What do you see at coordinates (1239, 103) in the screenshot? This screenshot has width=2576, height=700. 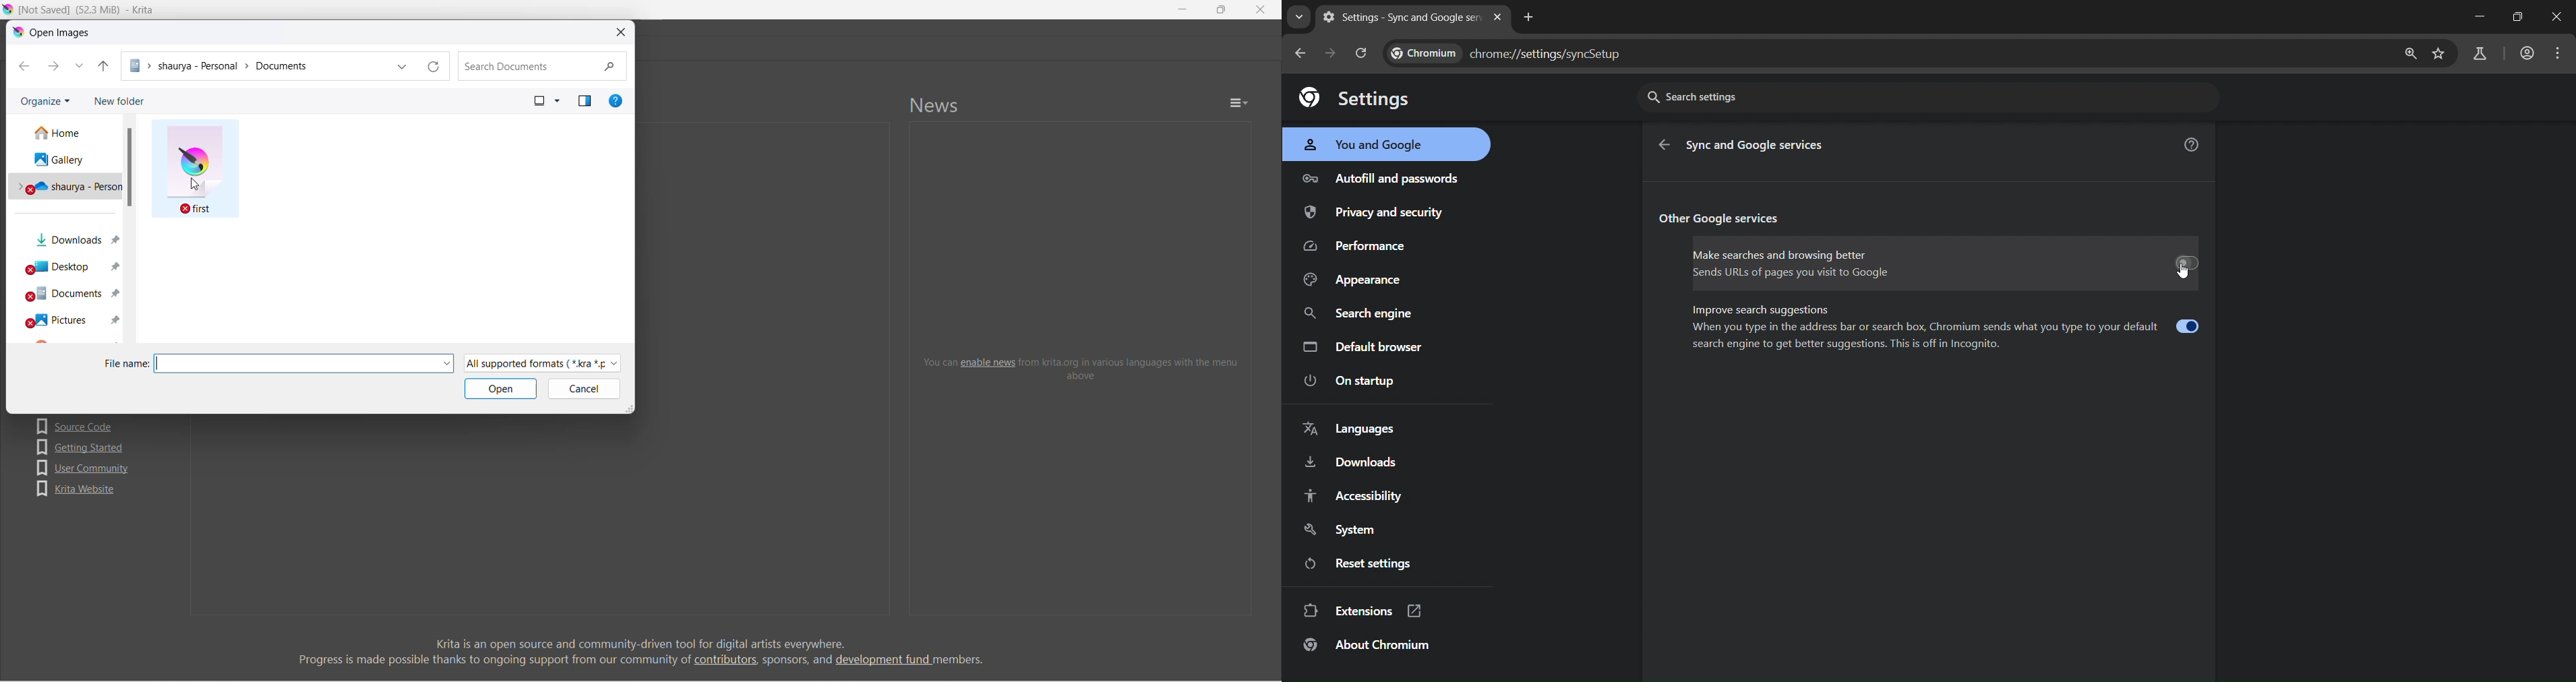 I see `news option` at bounding box center [1239, 103].